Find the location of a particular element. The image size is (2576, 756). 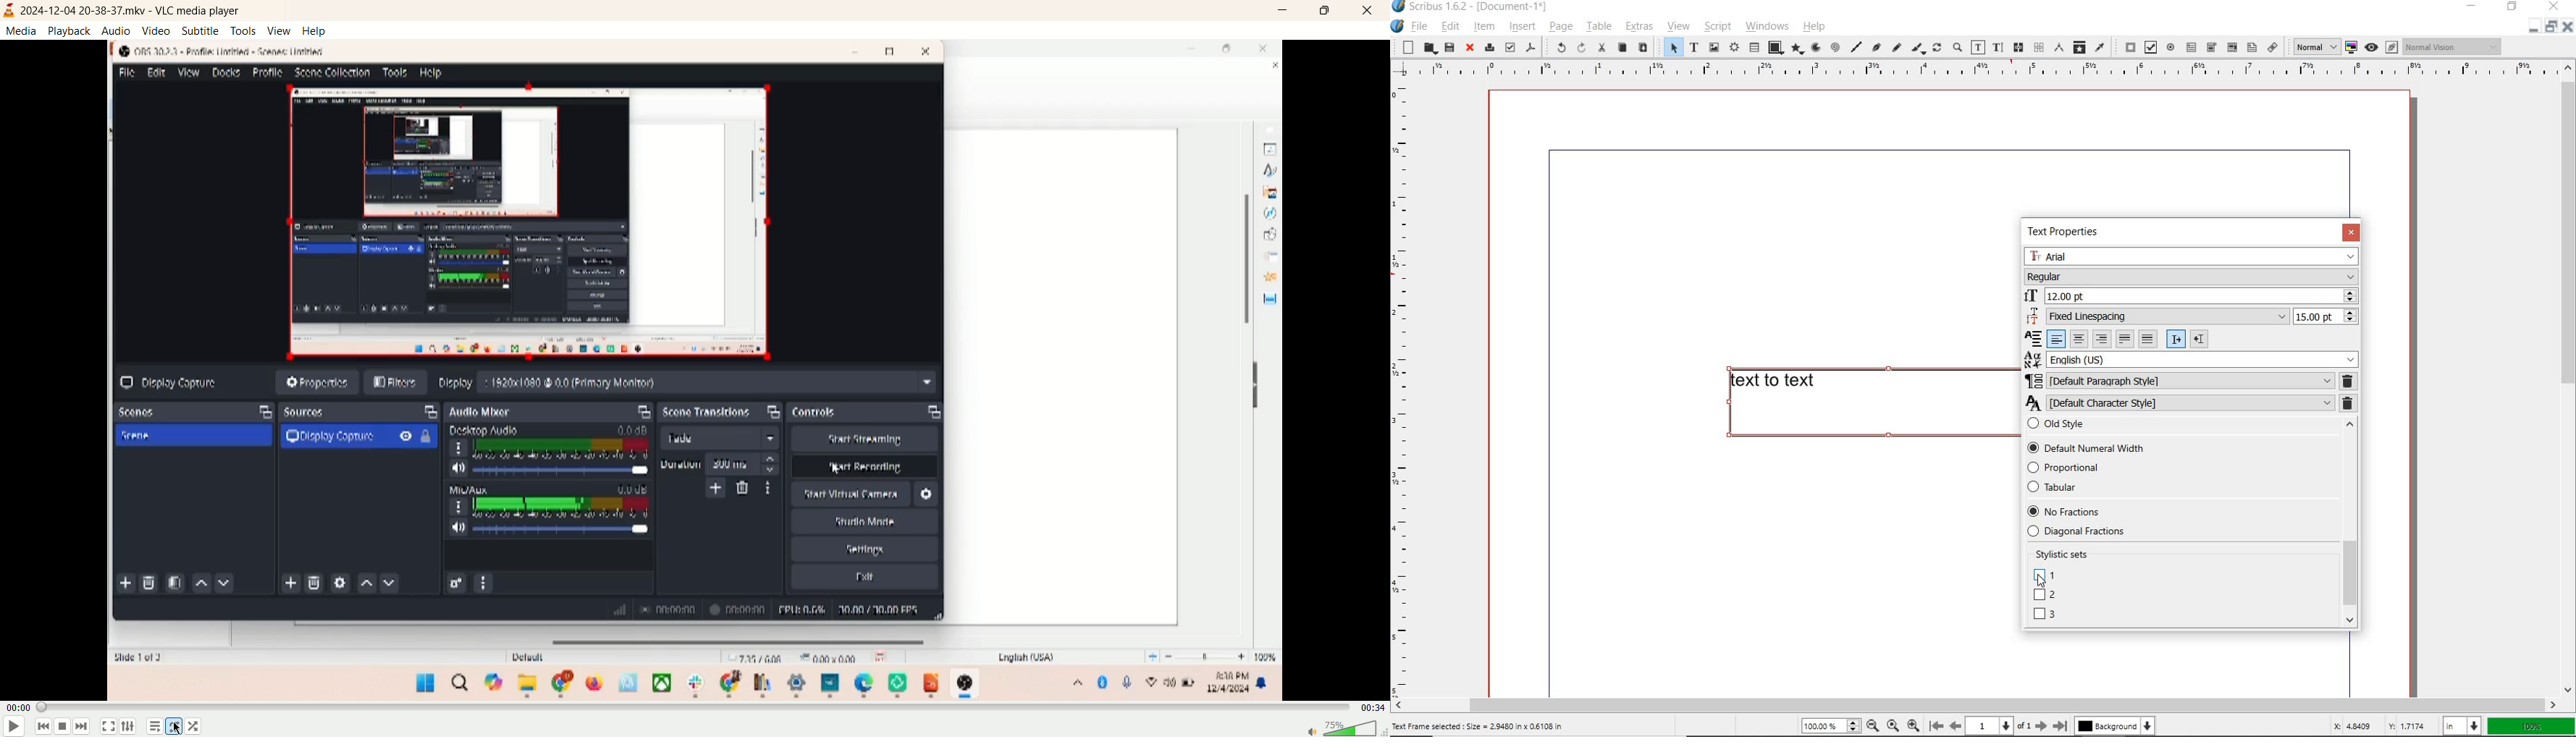

Next page is located at coordinates (2040, 726).